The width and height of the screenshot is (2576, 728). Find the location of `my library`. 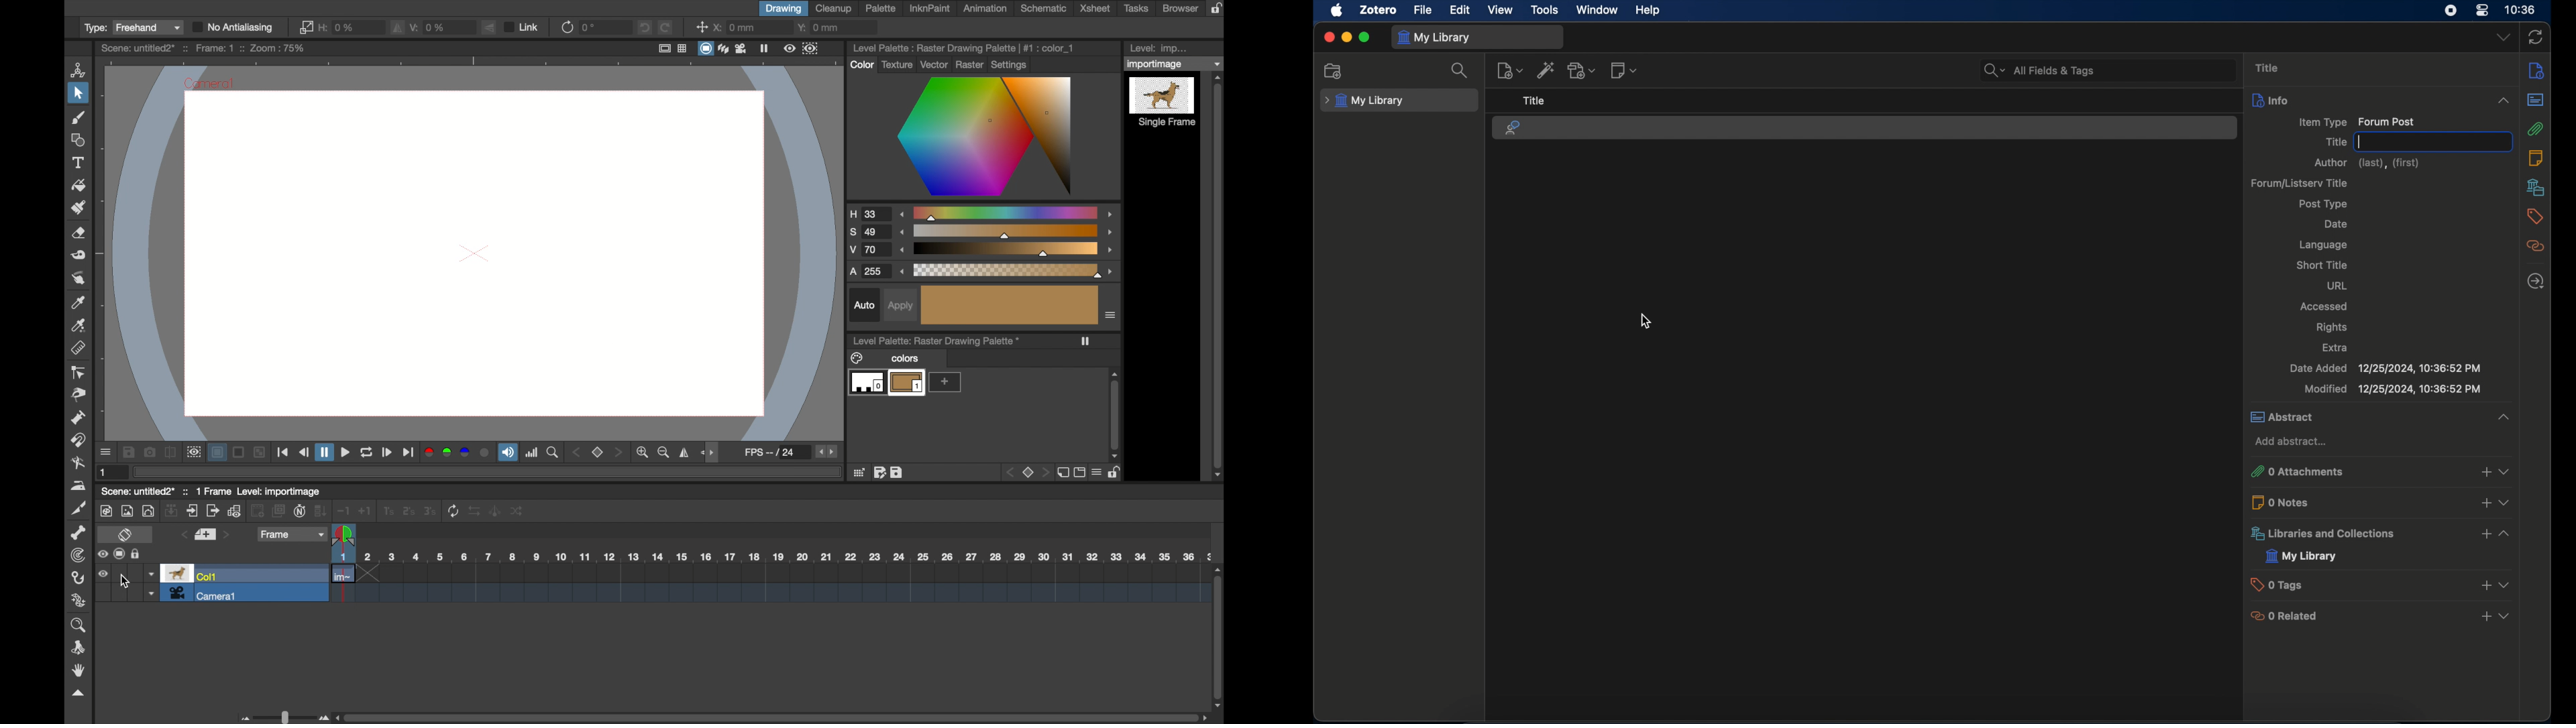

my library is located at coordinates (1362, 101).